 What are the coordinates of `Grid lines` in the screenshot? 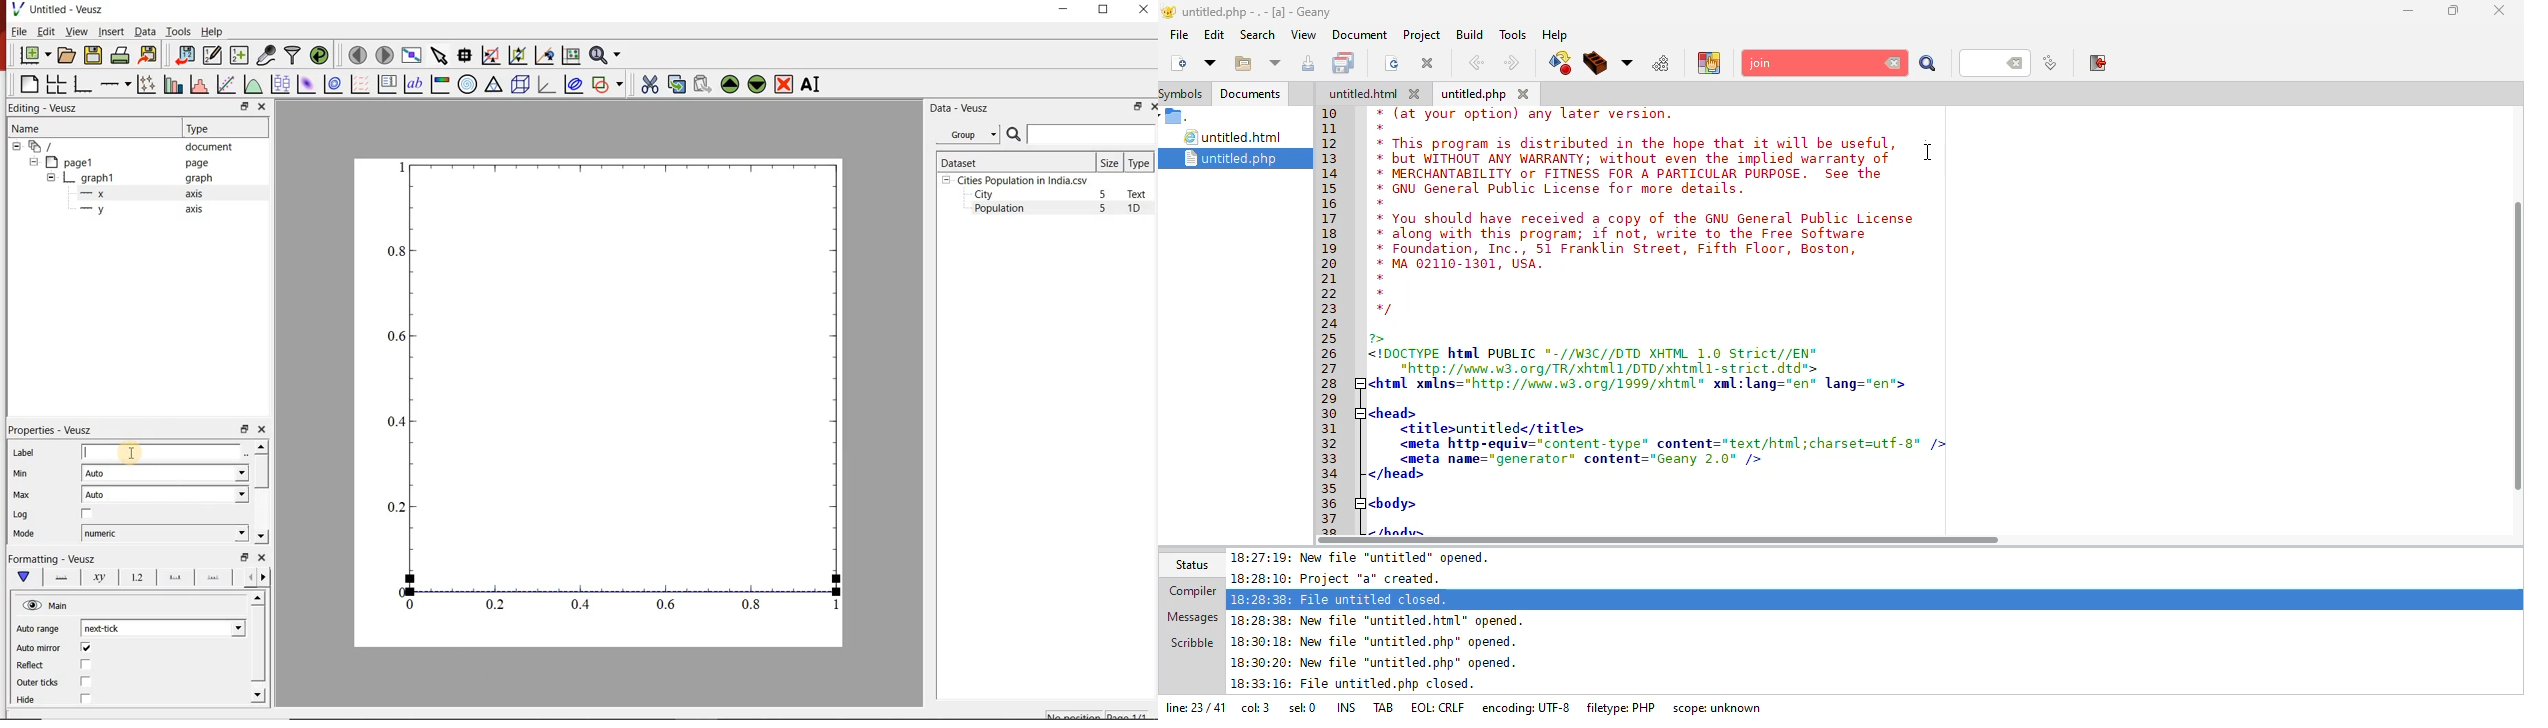 It's located at (259, 577).